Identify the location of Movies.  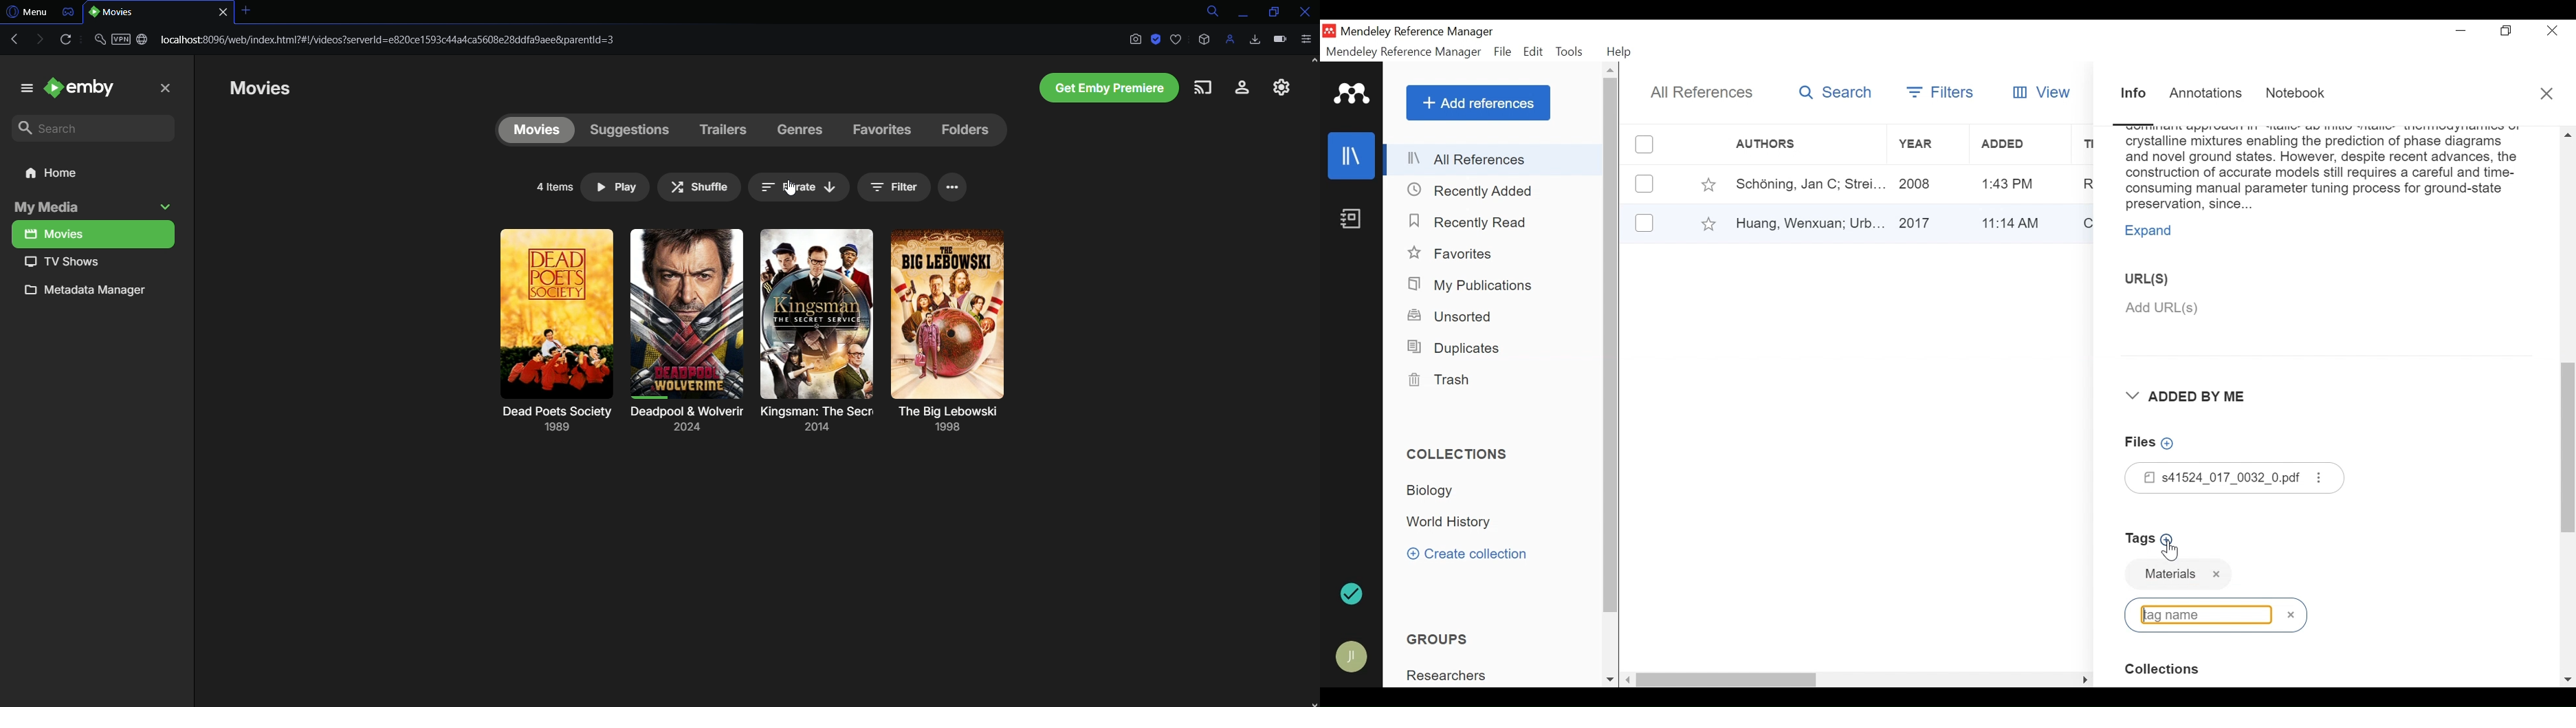
(272, 89).